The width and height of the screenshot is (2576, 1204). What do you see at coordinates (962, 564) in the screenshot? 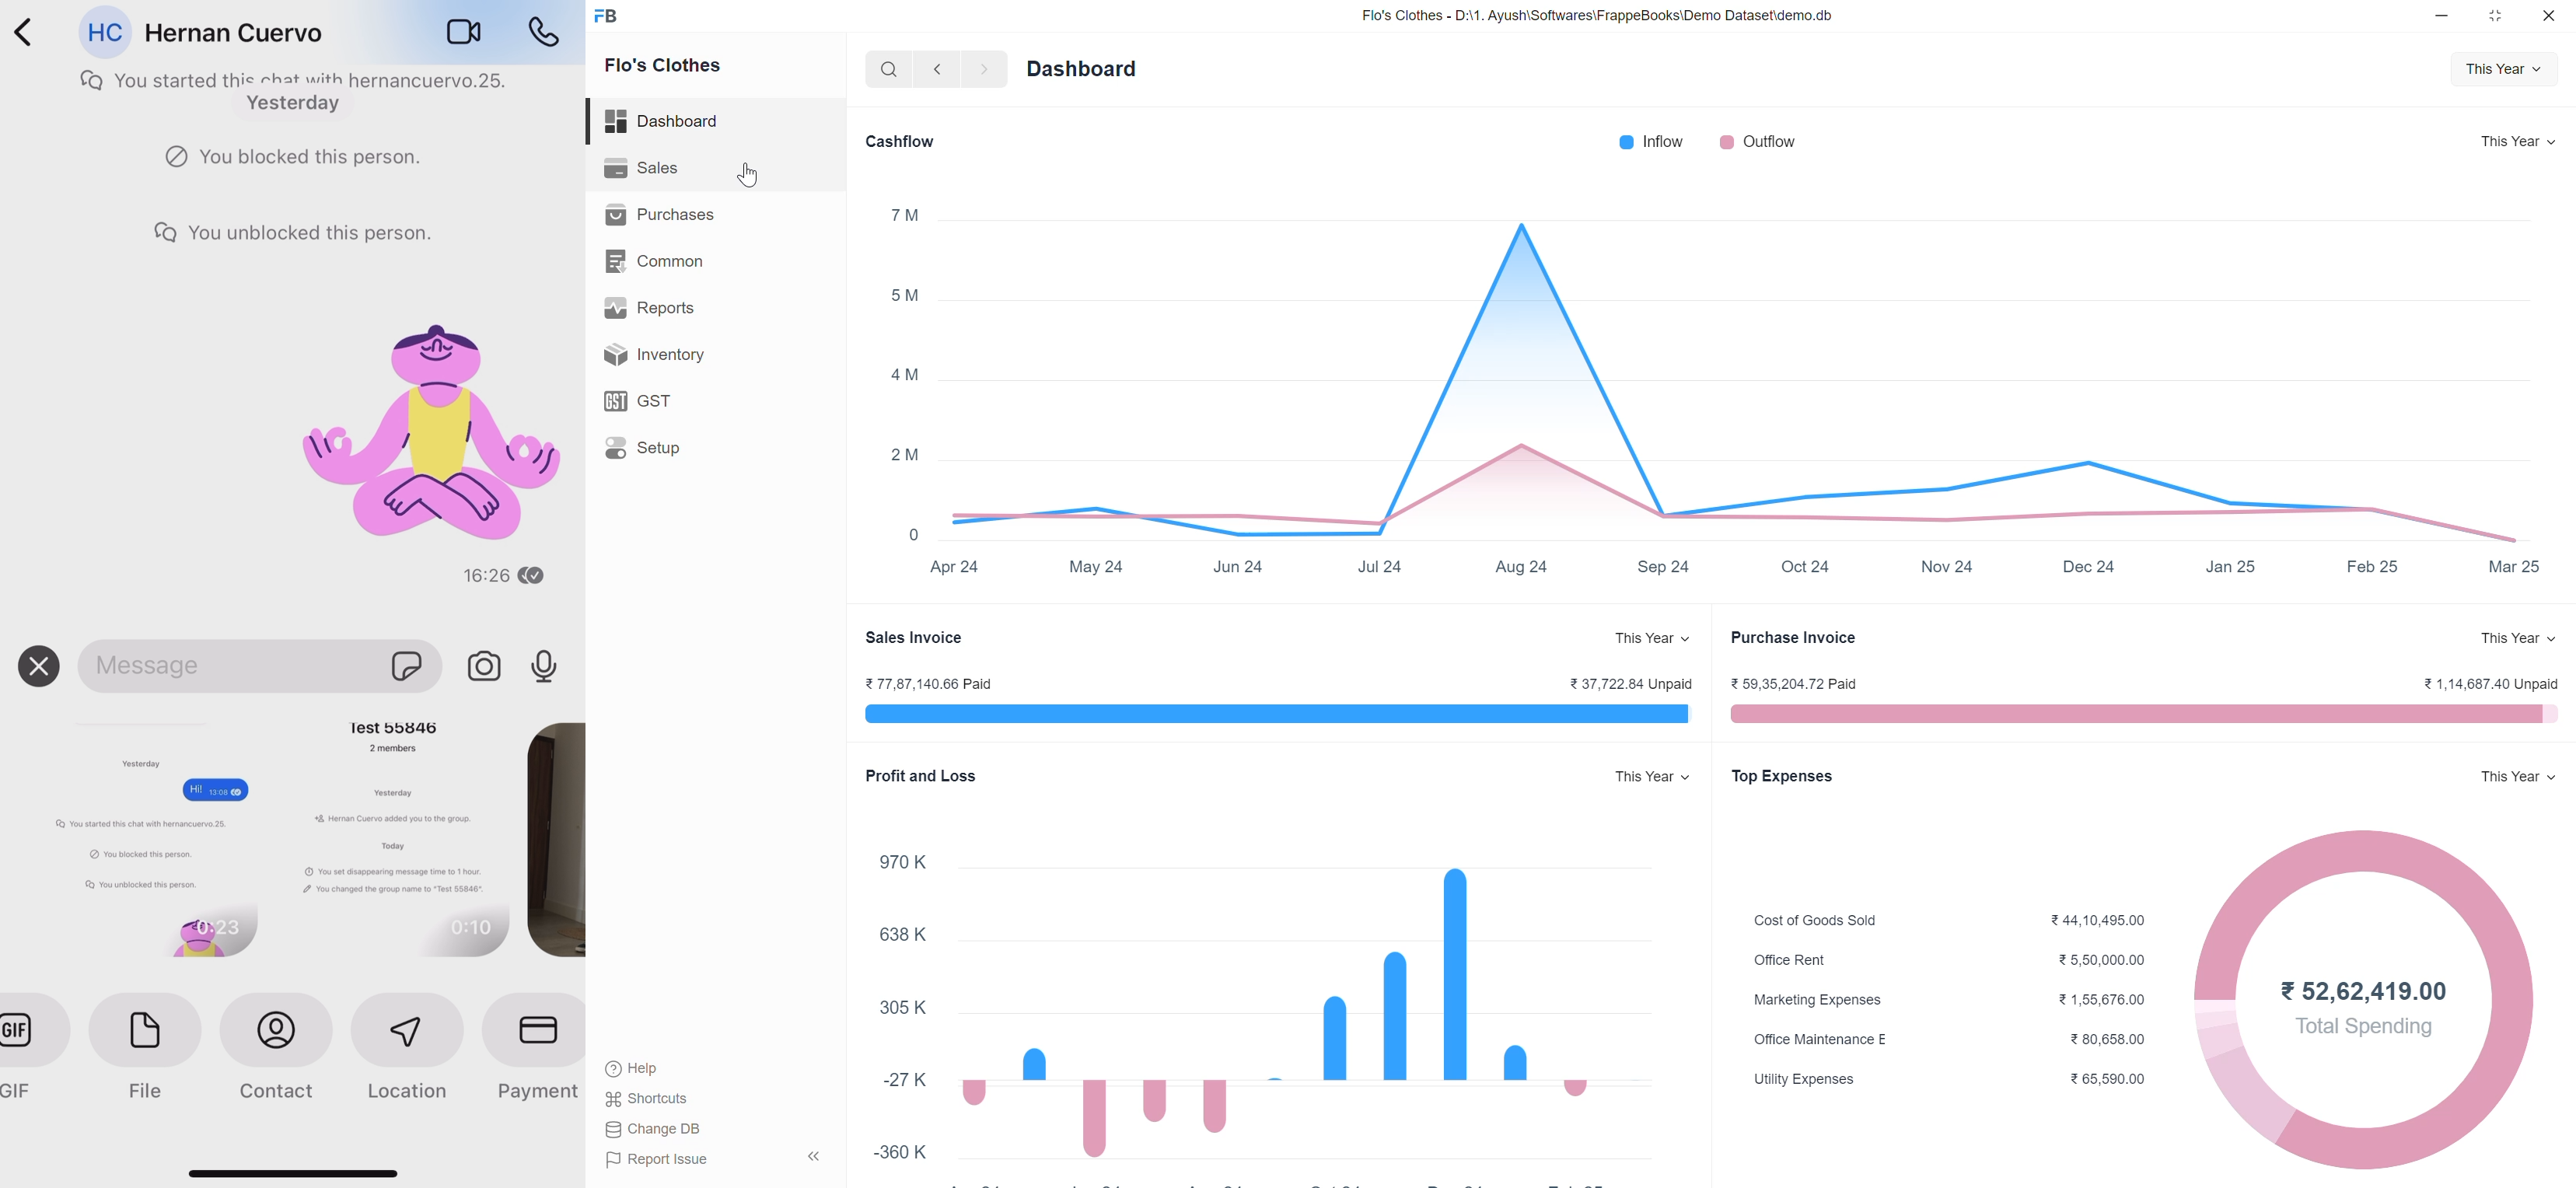
I see `Apr 24` at bounding box center [962, 564].